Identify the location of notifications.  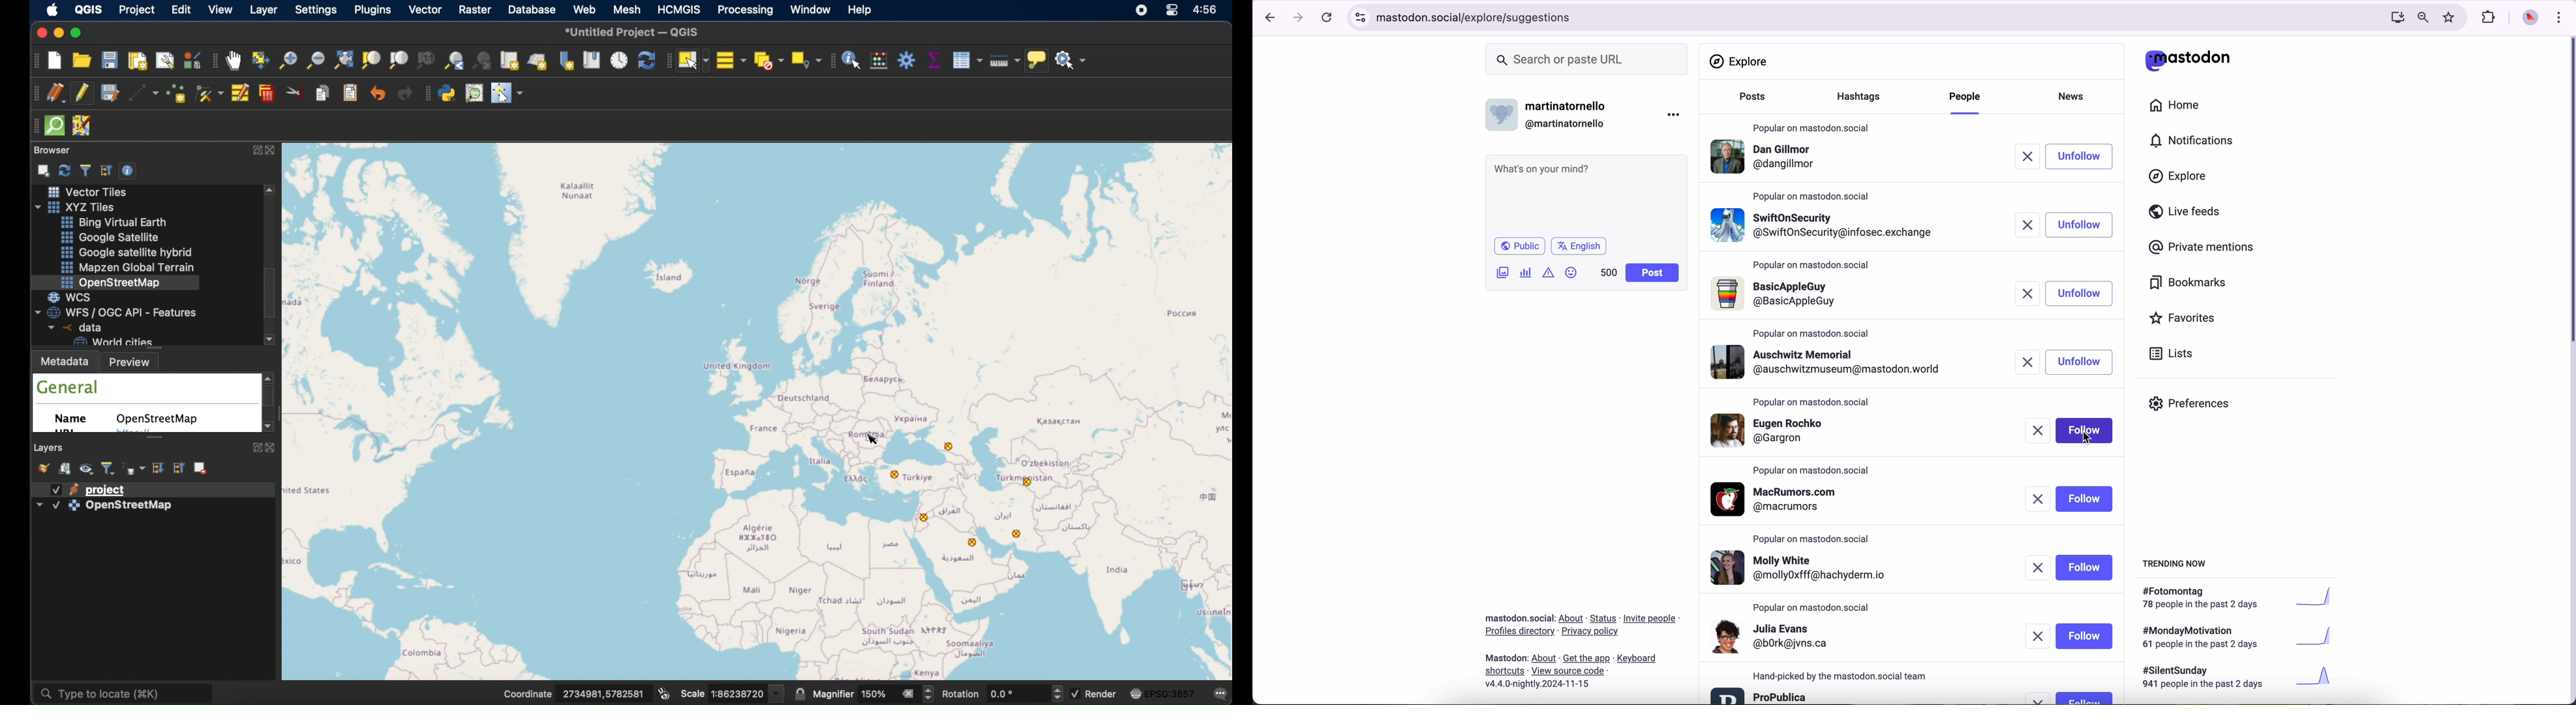
(2197, 142).